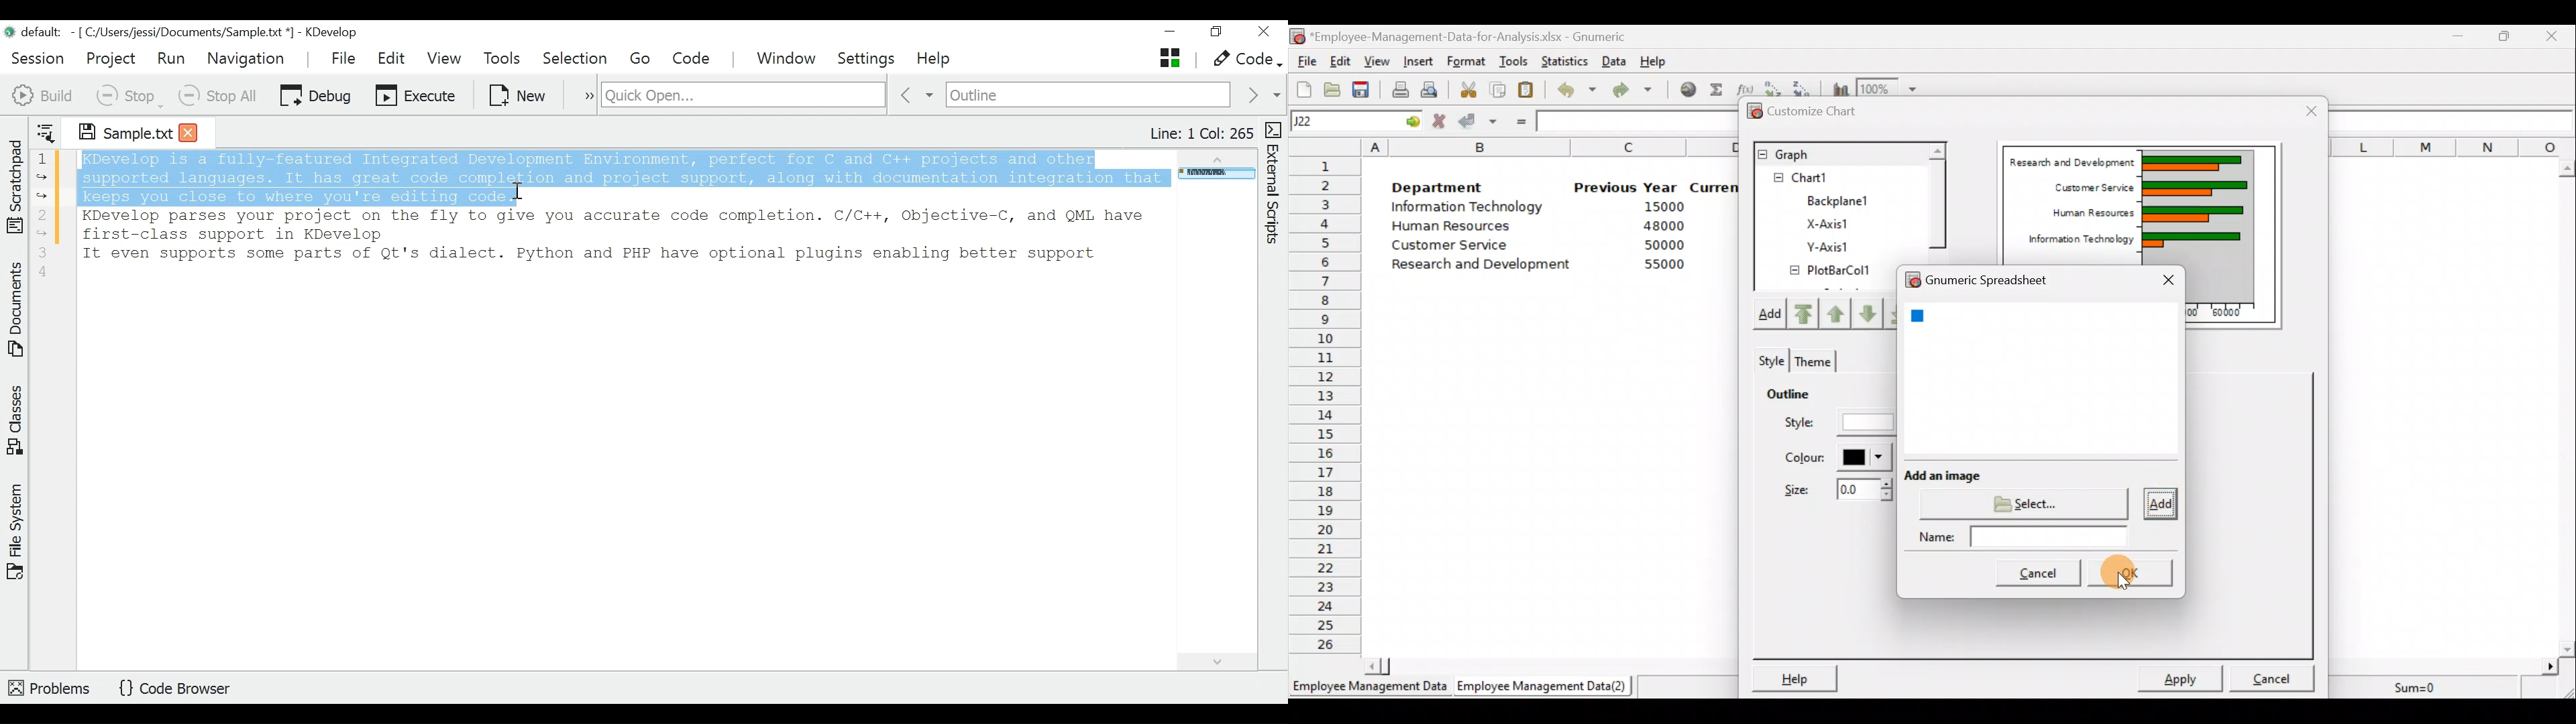 This screenshot has height=728, width=2576. Describe the element at coordinates (2195, 200) in the screenshot. I see `Chart Preview` at that location.